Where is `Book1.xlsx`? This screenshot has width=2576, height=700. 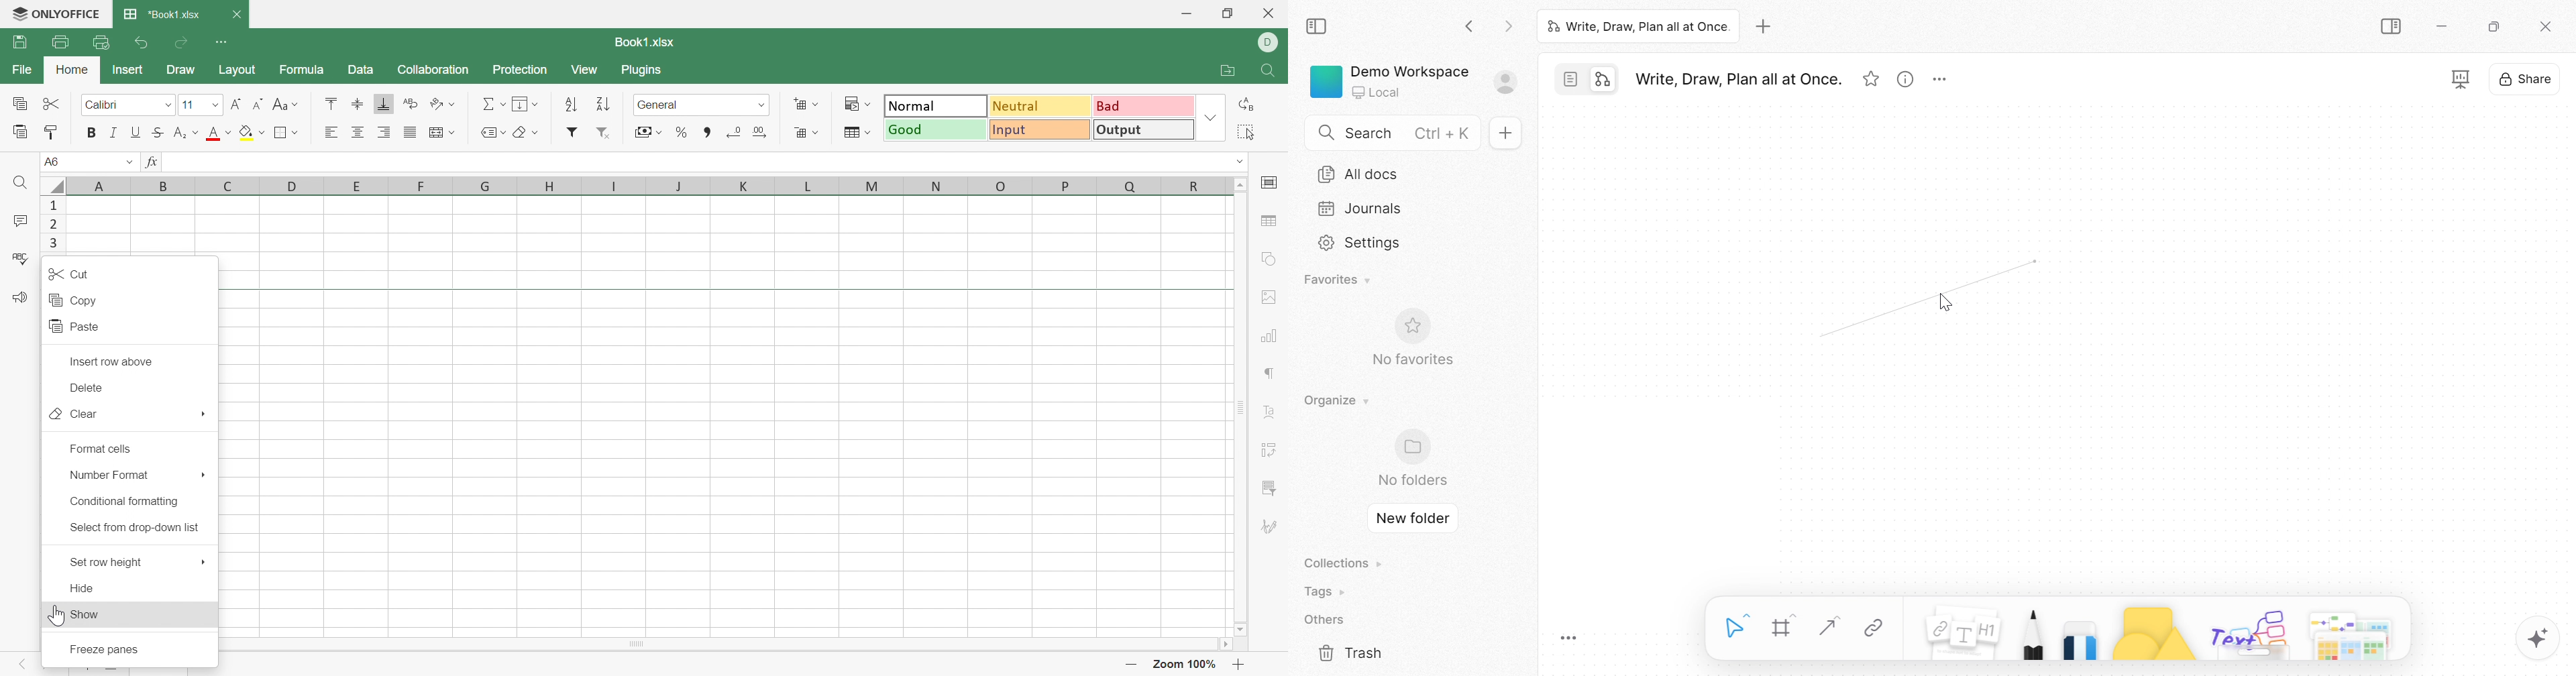
Book1.xlsx is located at coordinates (649, 42).